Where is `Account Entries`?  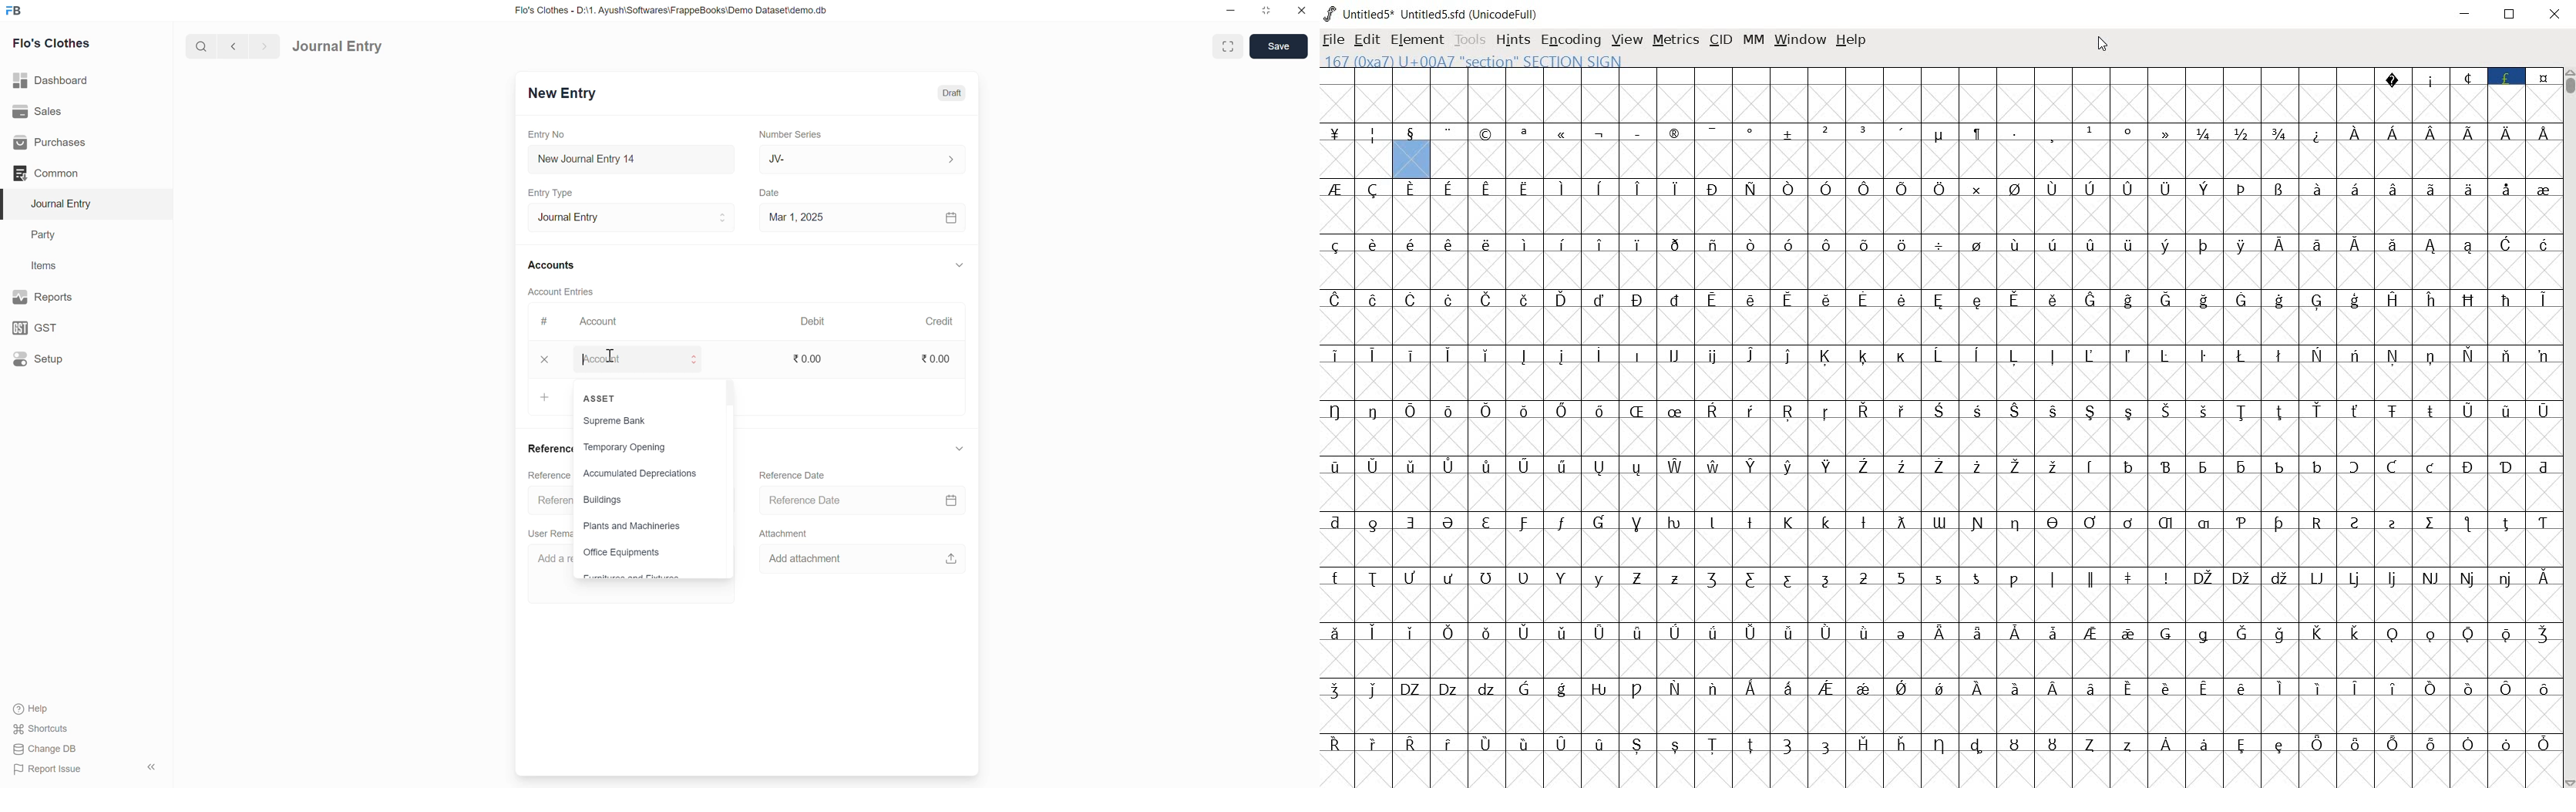
Account Entries is located at coordinates (561, 290).